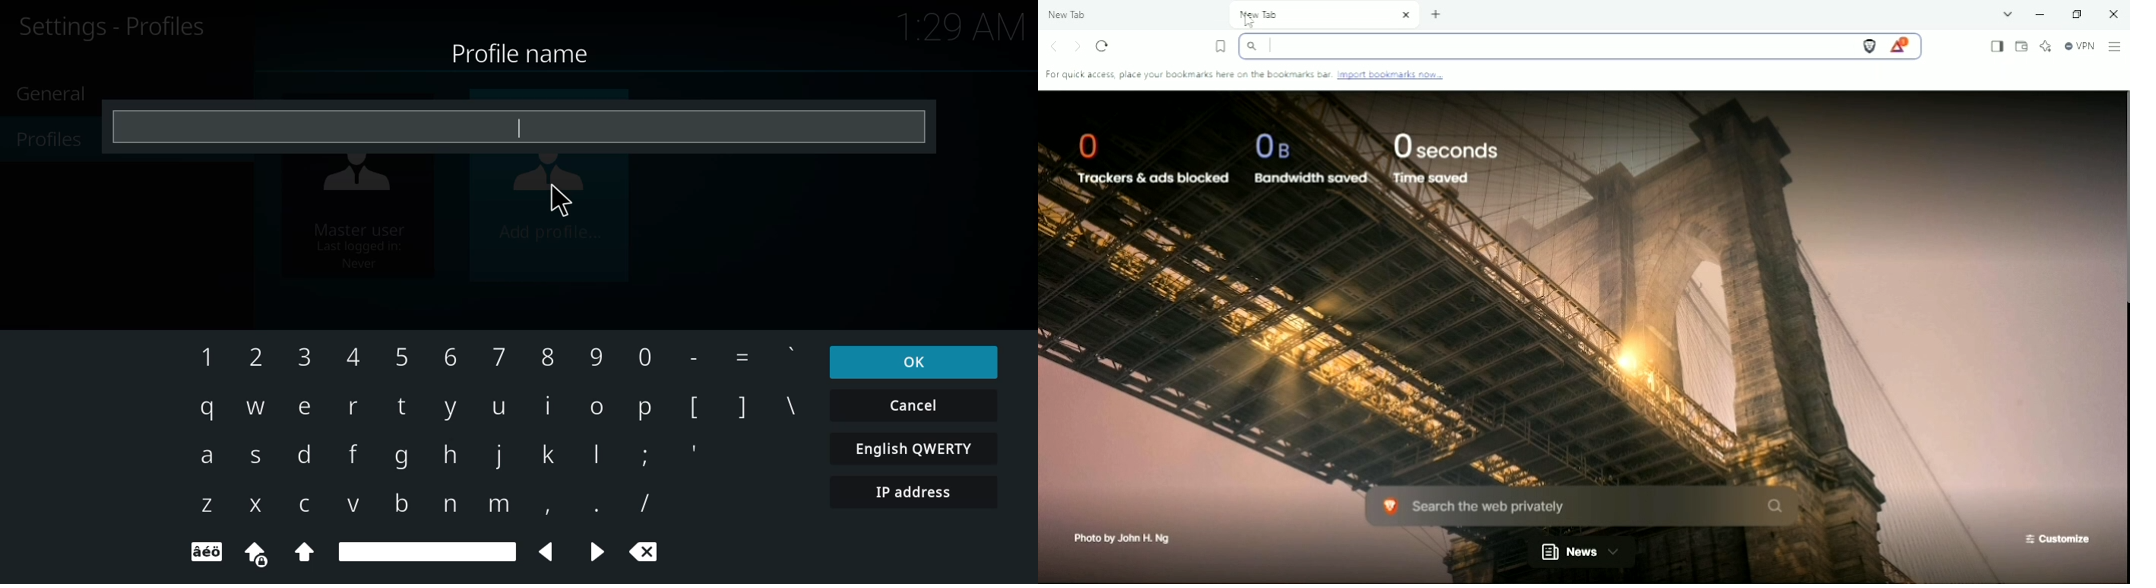 The image size is (2156, 588). Describe the element at coordinates (547, 556) in the screenshot. I see `backward` at that location.